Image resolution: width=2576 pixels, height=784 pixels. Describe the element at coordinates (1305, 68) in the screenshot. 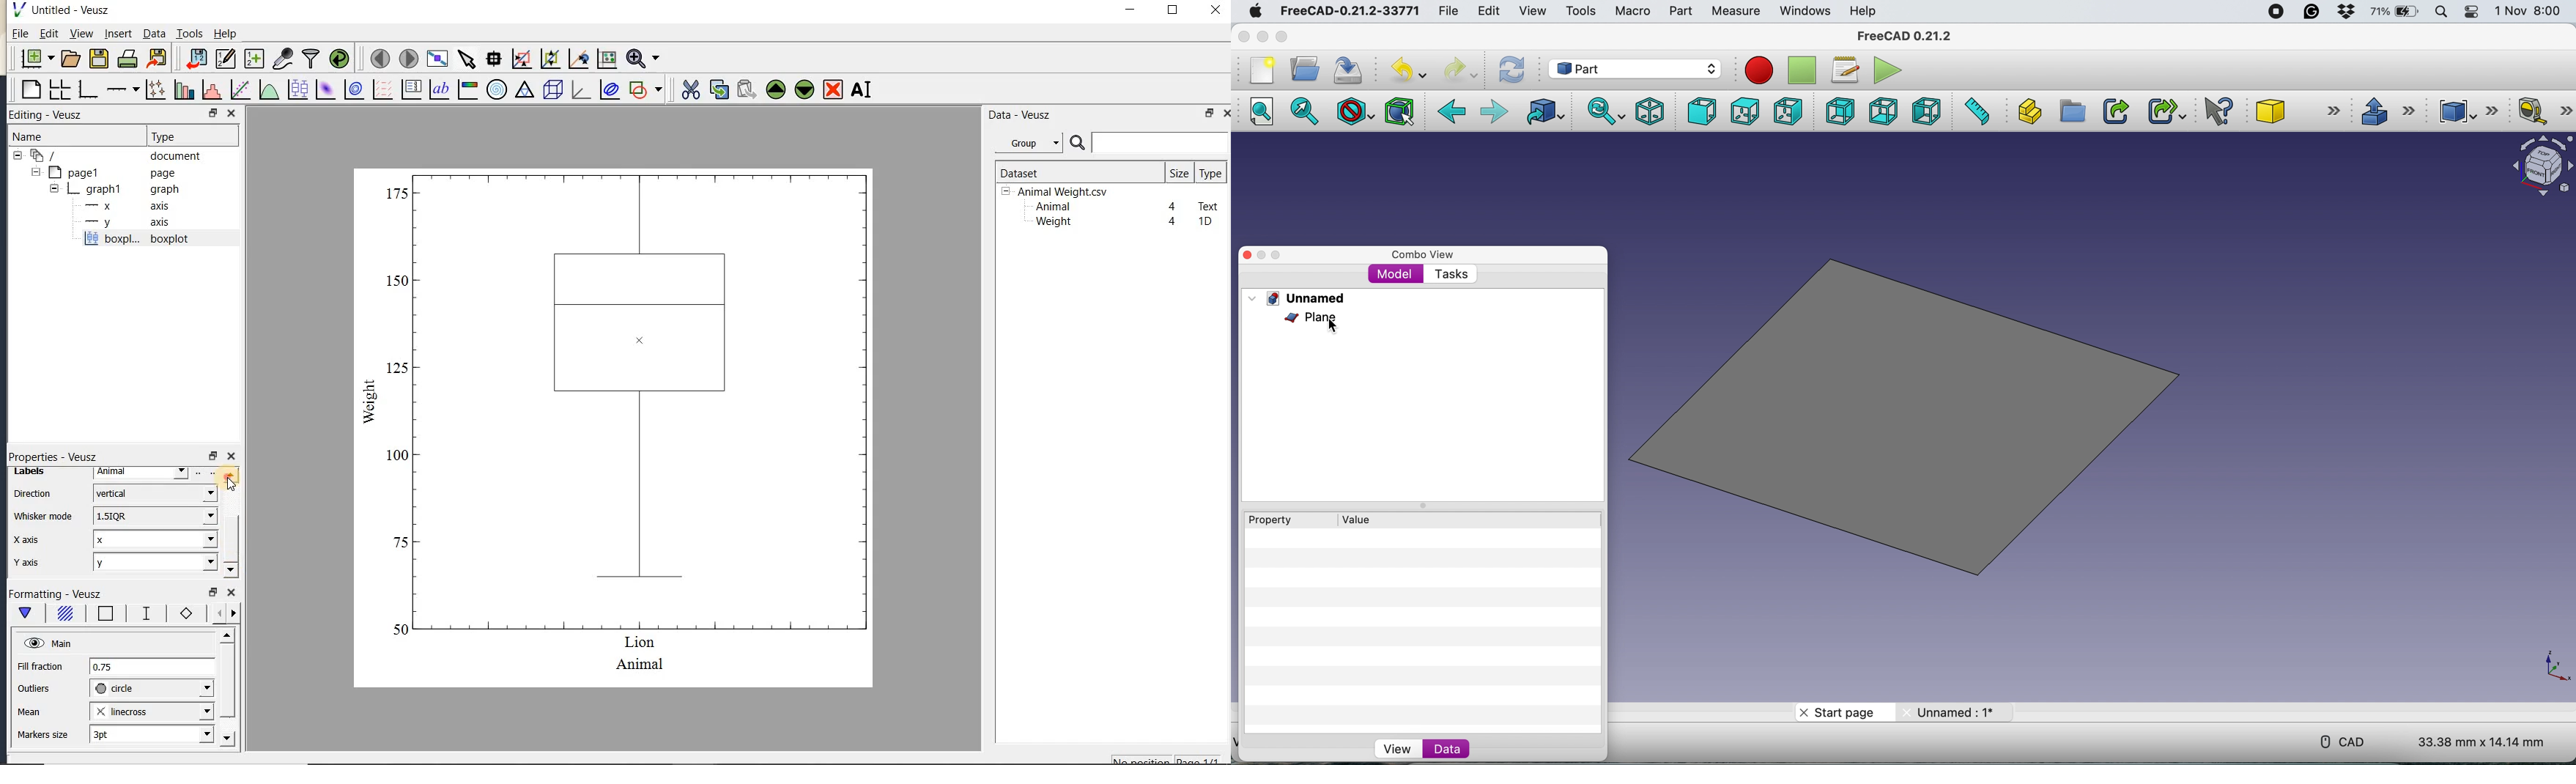

I see `open` at that location.